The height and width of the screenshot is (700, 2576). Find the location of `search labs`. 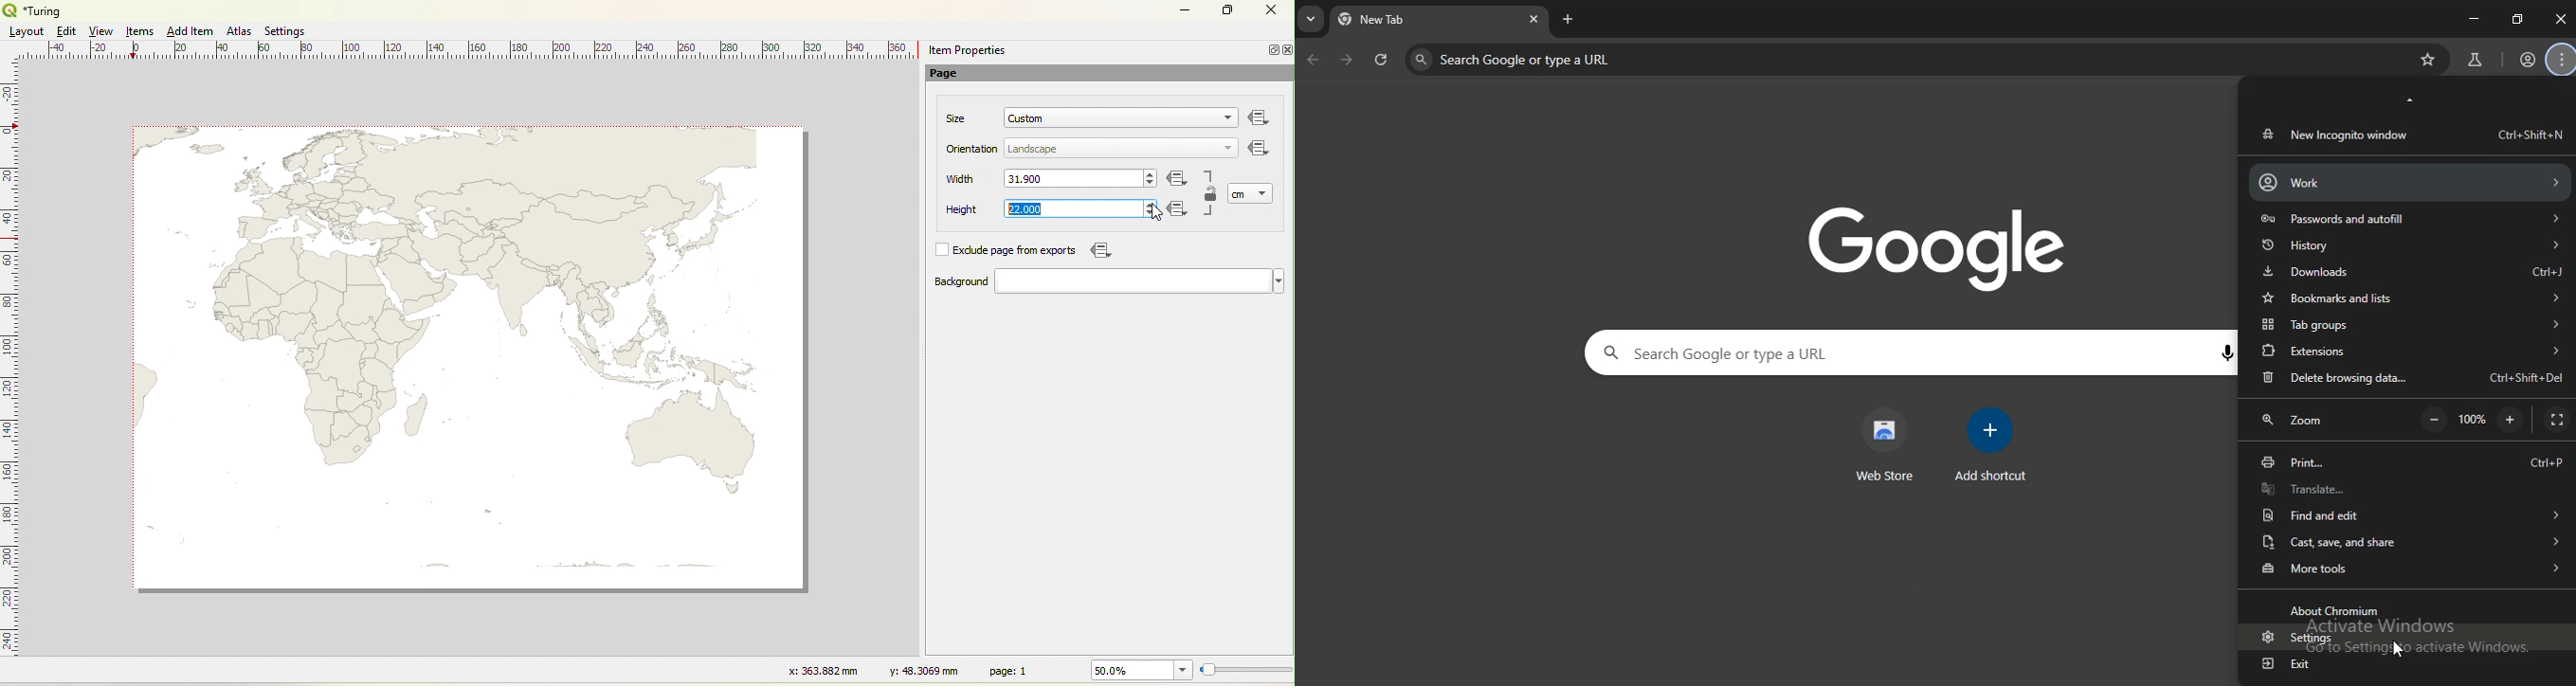

search labs is located at coordinates (2472, 60).